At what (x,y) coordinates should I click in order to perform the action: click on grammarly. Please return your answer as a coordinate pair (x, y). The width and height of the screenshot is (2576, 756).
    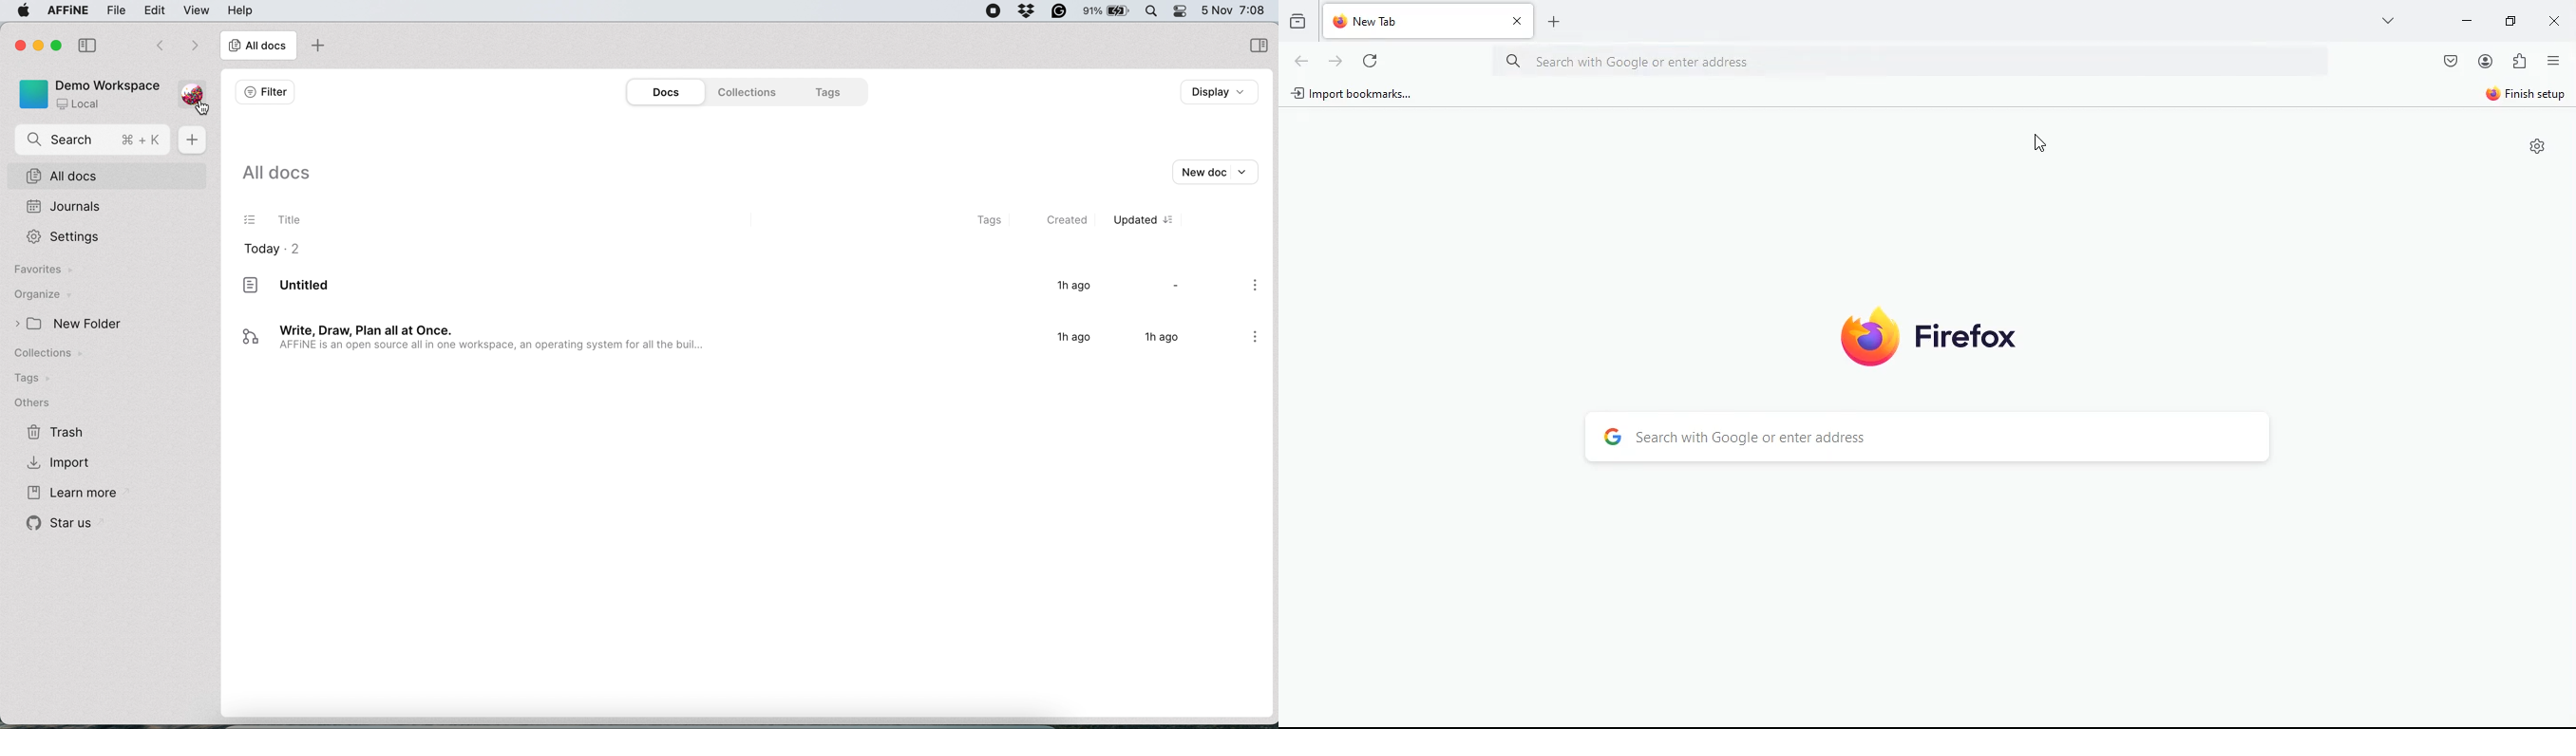
    Looking at the image, I should click on (1060, 11).